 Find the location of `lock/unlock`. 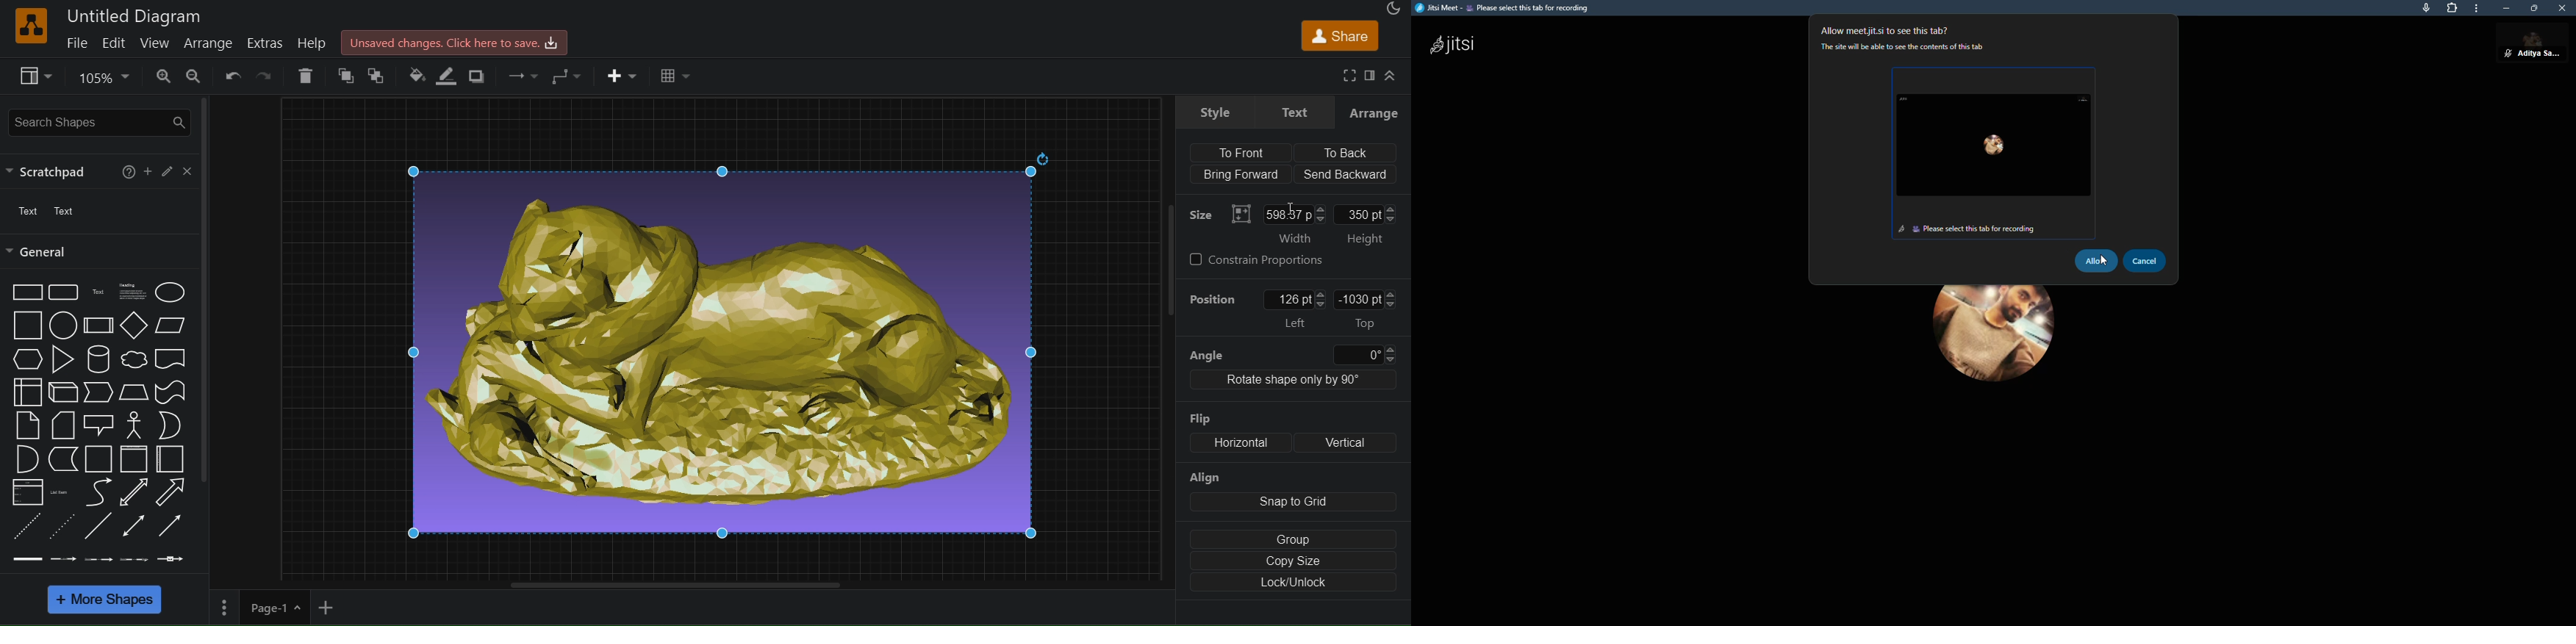

lock/unlock is located at coordinates (1294, 583).